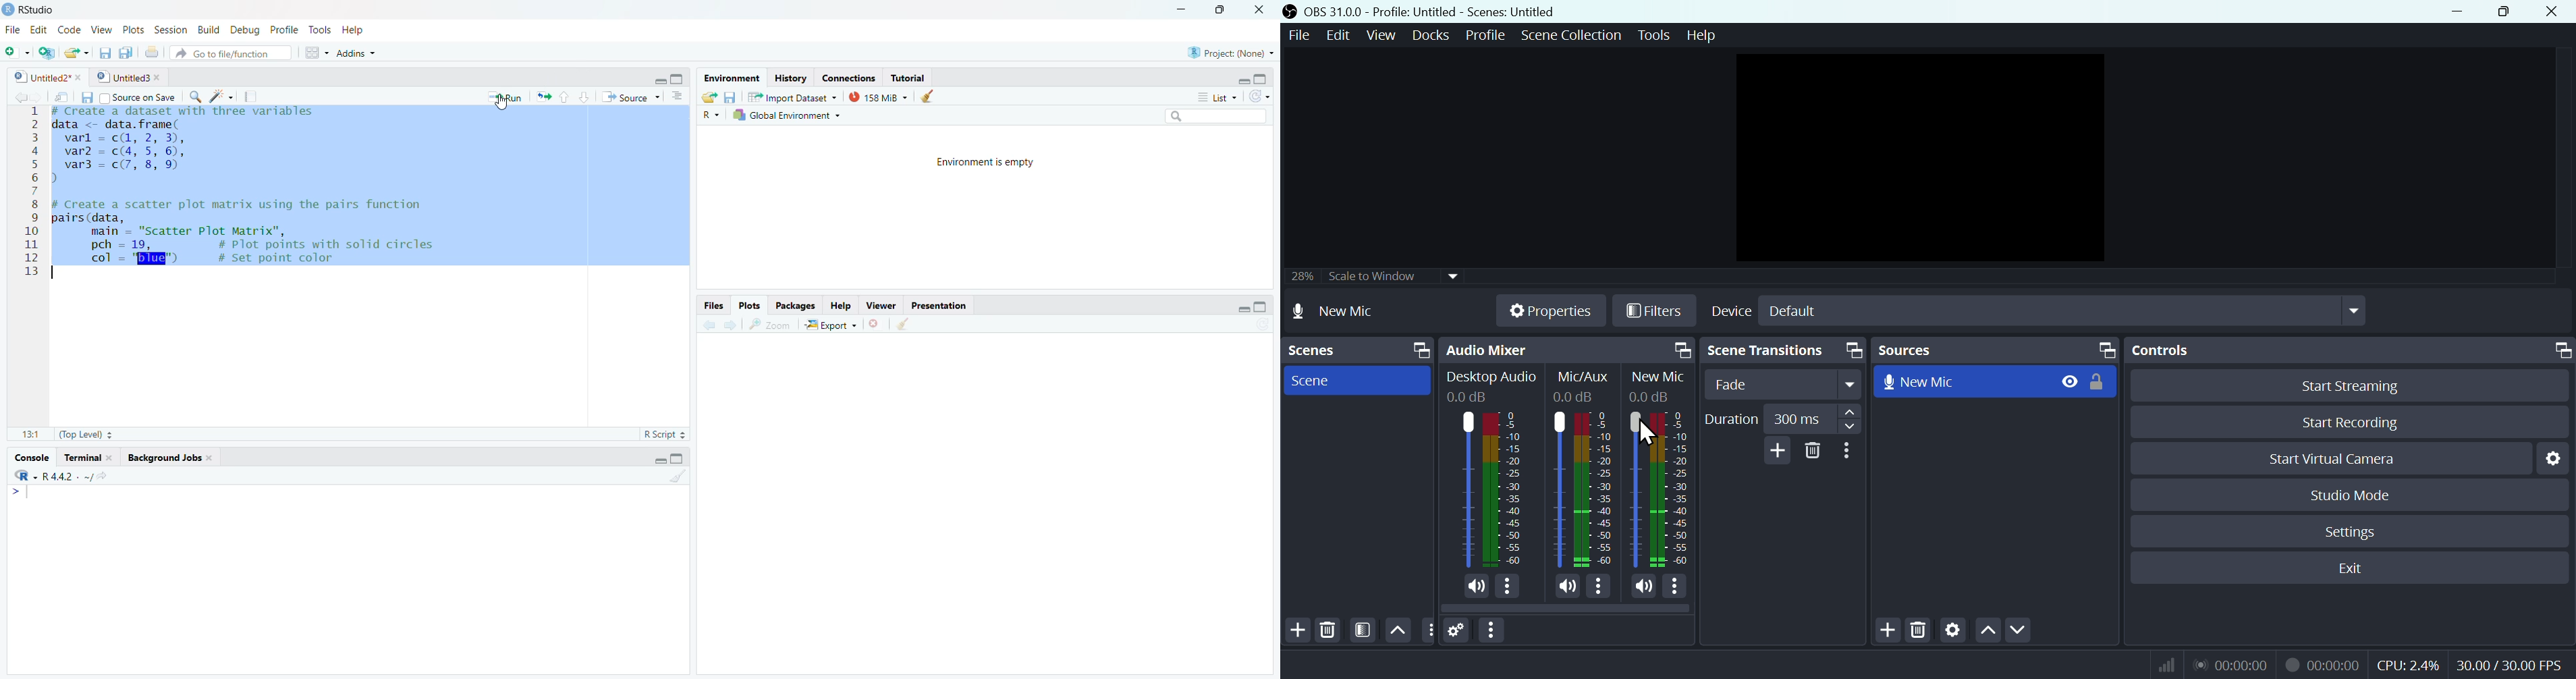 The image size is (2576, 700). What do you see at coordinates (2358, 568) in the screenshot?
I see `Exit` at bounding box center [2358, 568].